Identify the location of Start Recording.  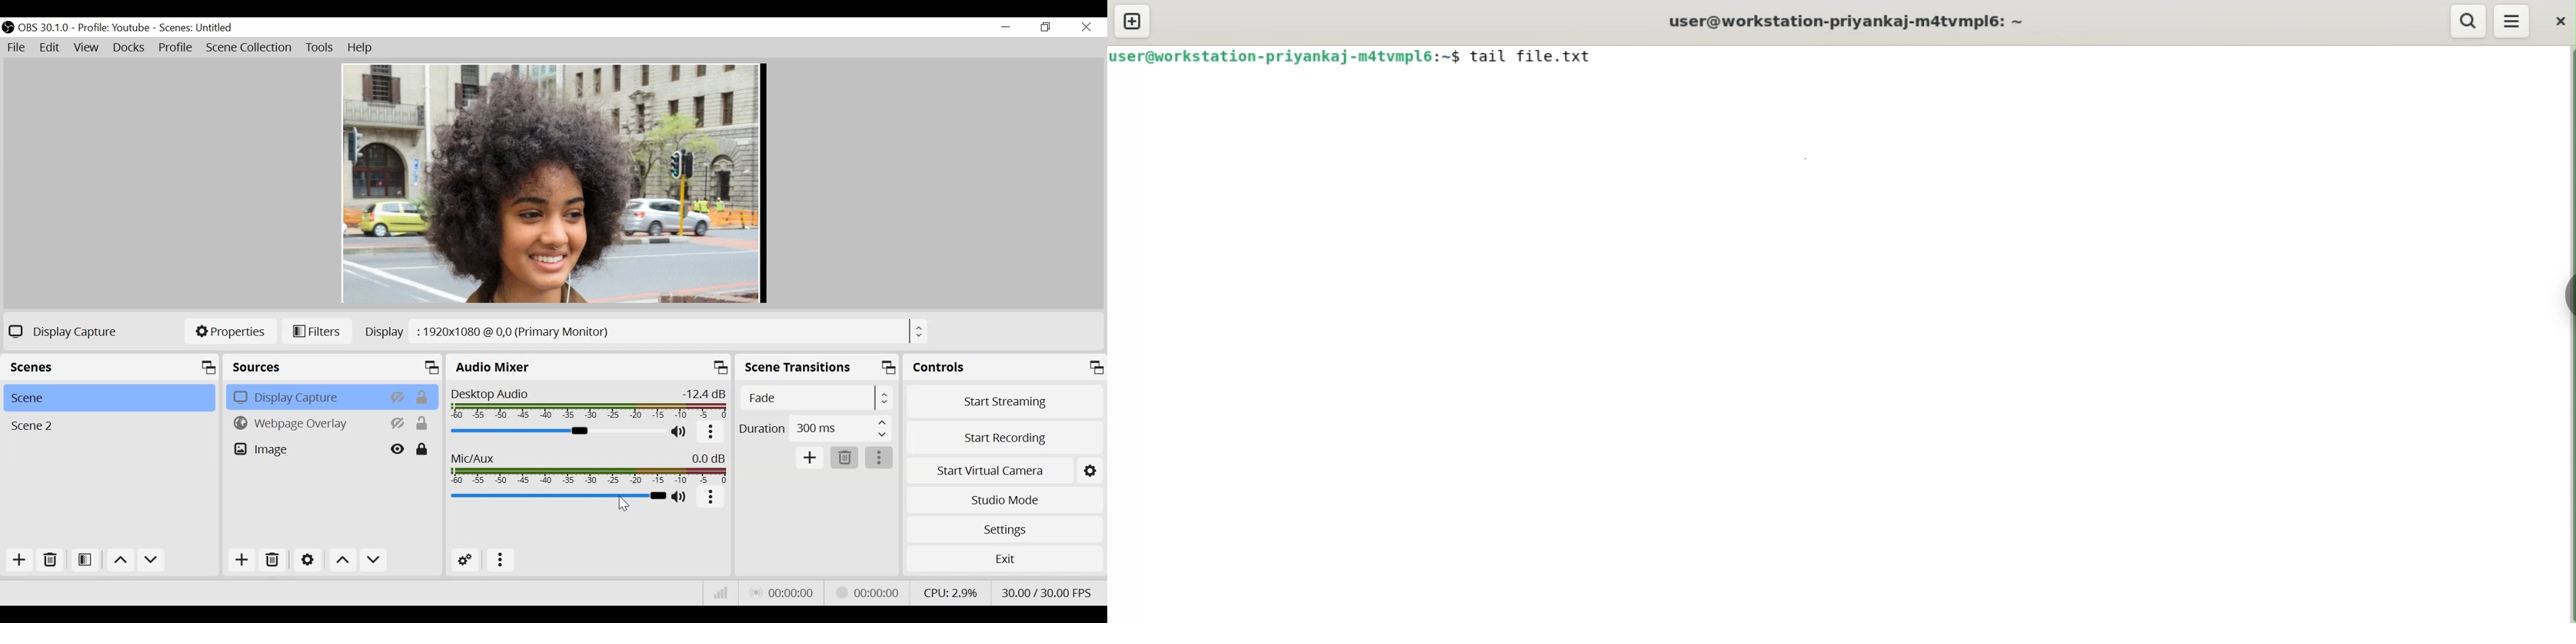
(1002, 440).